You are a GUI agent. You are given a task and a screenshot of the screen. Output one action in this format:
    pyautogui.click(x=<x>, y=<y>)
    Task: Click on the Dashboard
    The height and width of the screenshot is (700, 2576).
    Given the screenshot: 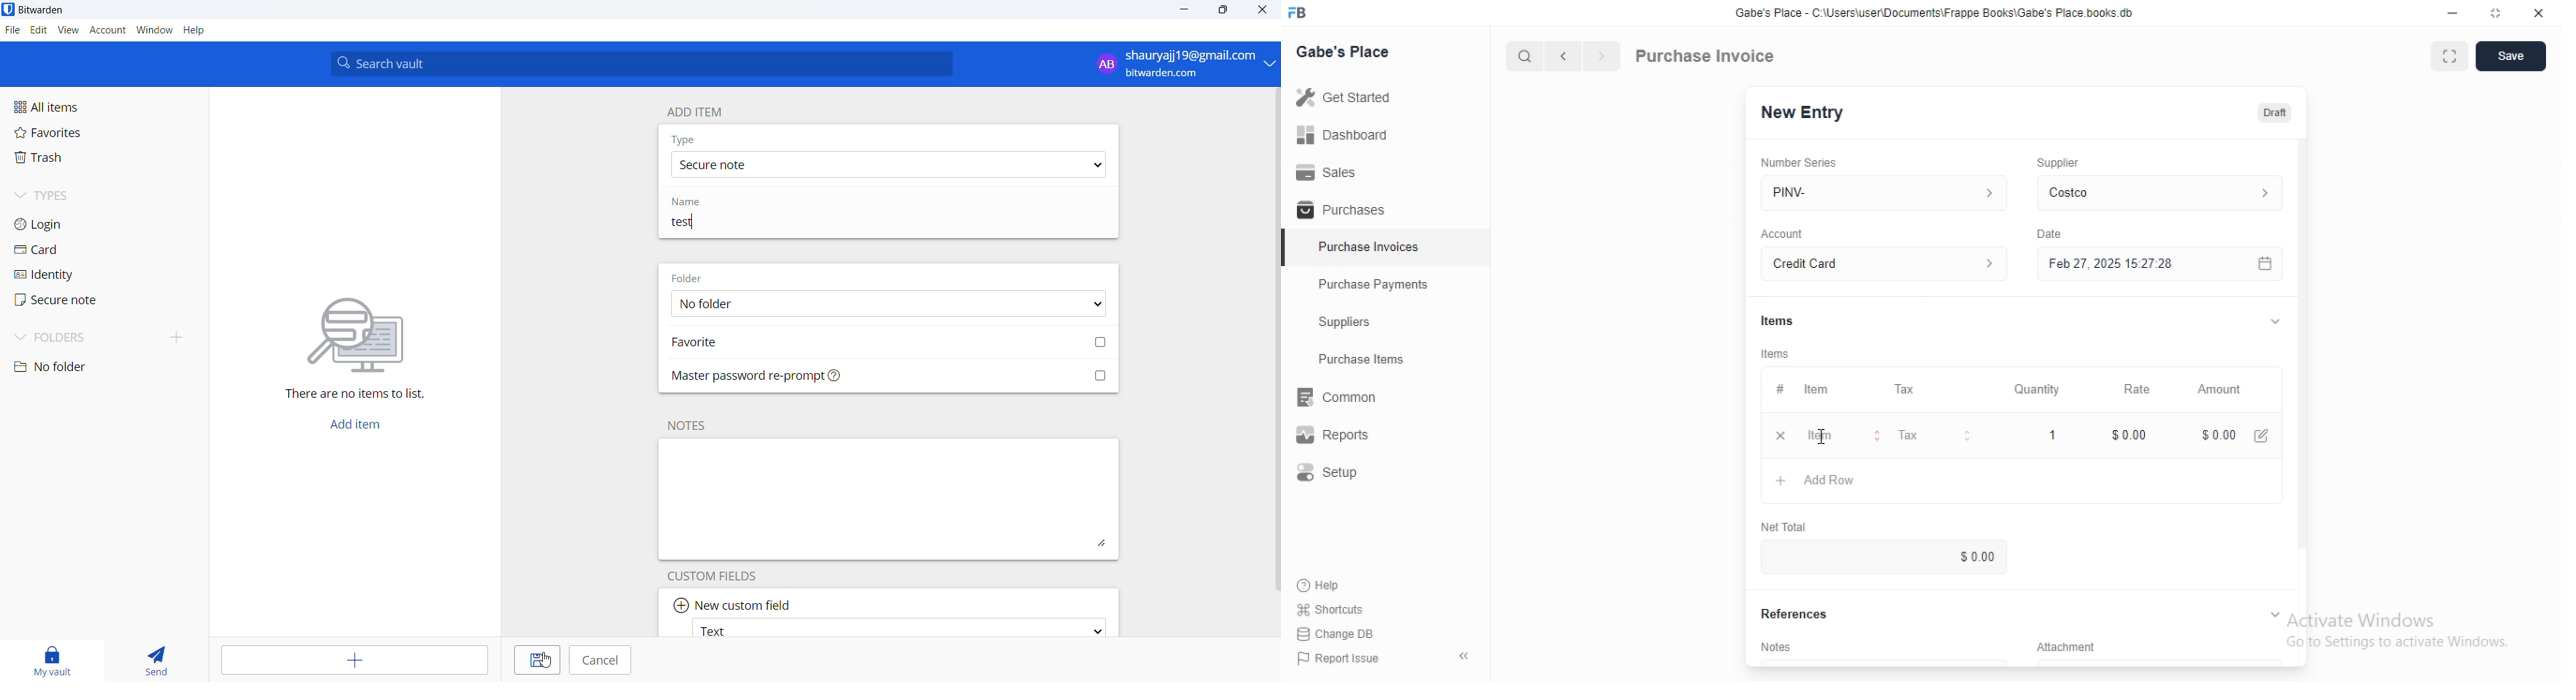 What is the action you would take?
    pyautogui.click(x=1385, y=134)
    